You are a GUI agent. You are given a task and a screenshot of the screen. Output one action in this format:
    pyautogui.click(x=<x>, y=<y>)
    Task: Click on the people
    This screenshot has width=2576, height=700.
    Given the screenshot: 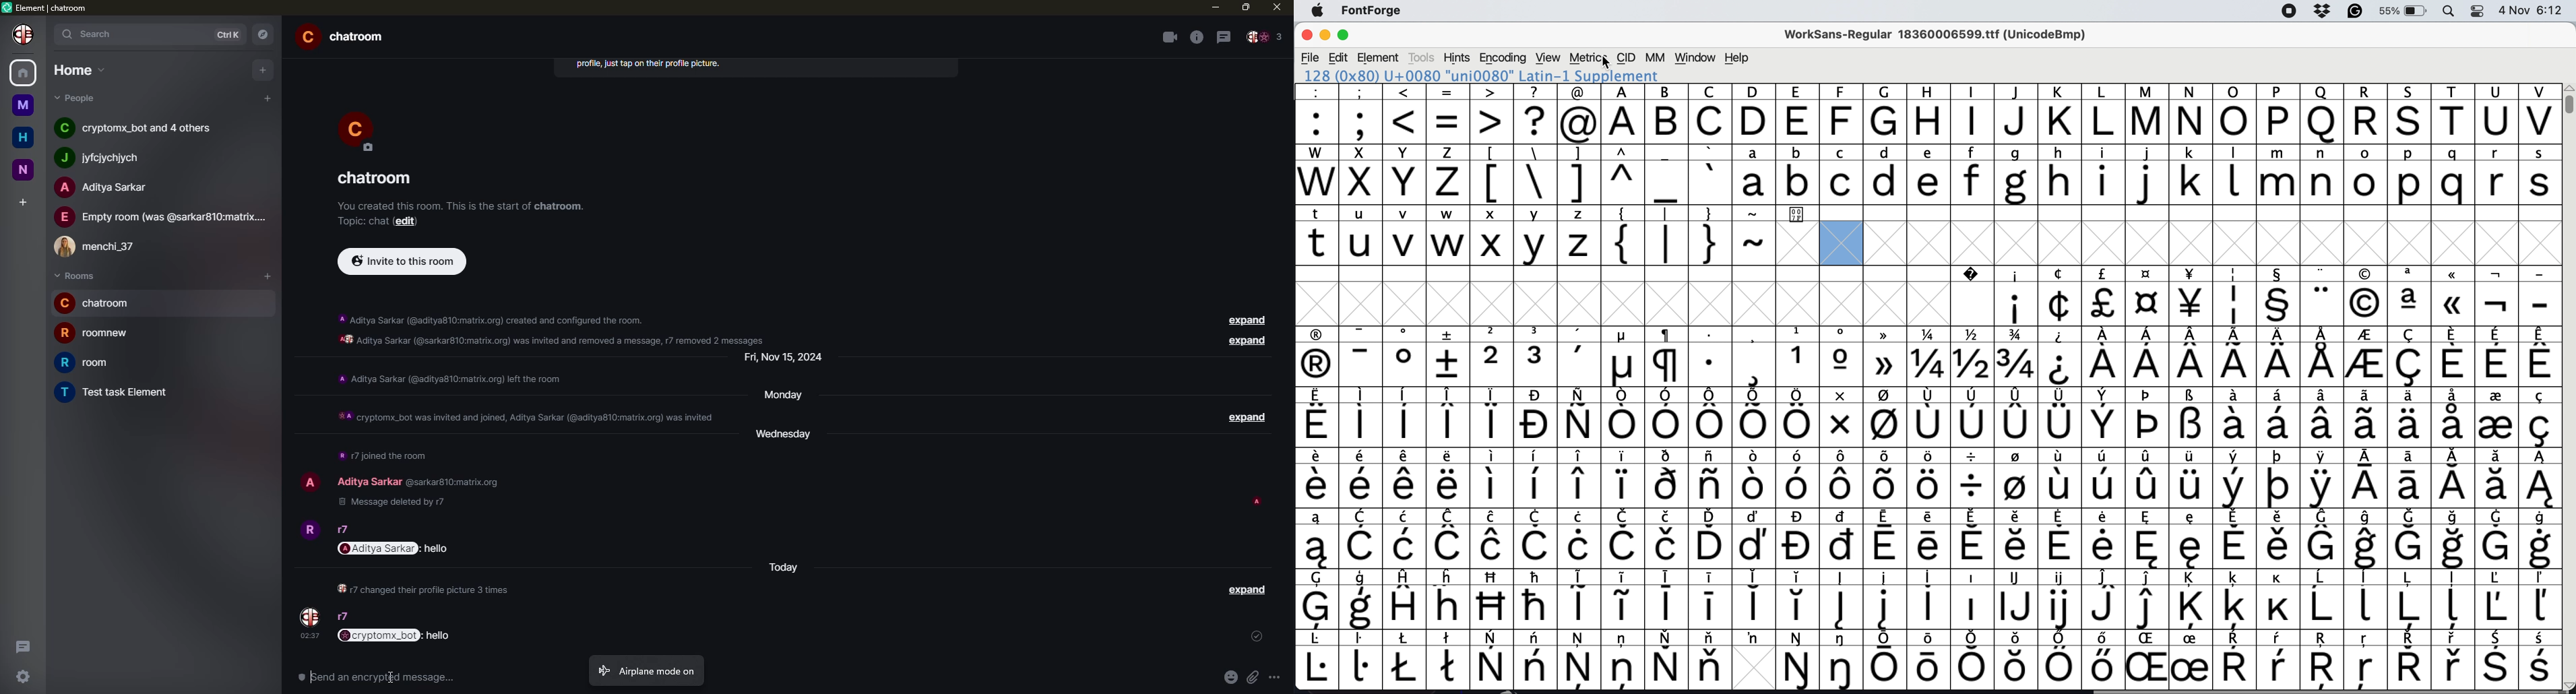 What is the action you would take?
    pyautogui.click(x=160, y=217)
    